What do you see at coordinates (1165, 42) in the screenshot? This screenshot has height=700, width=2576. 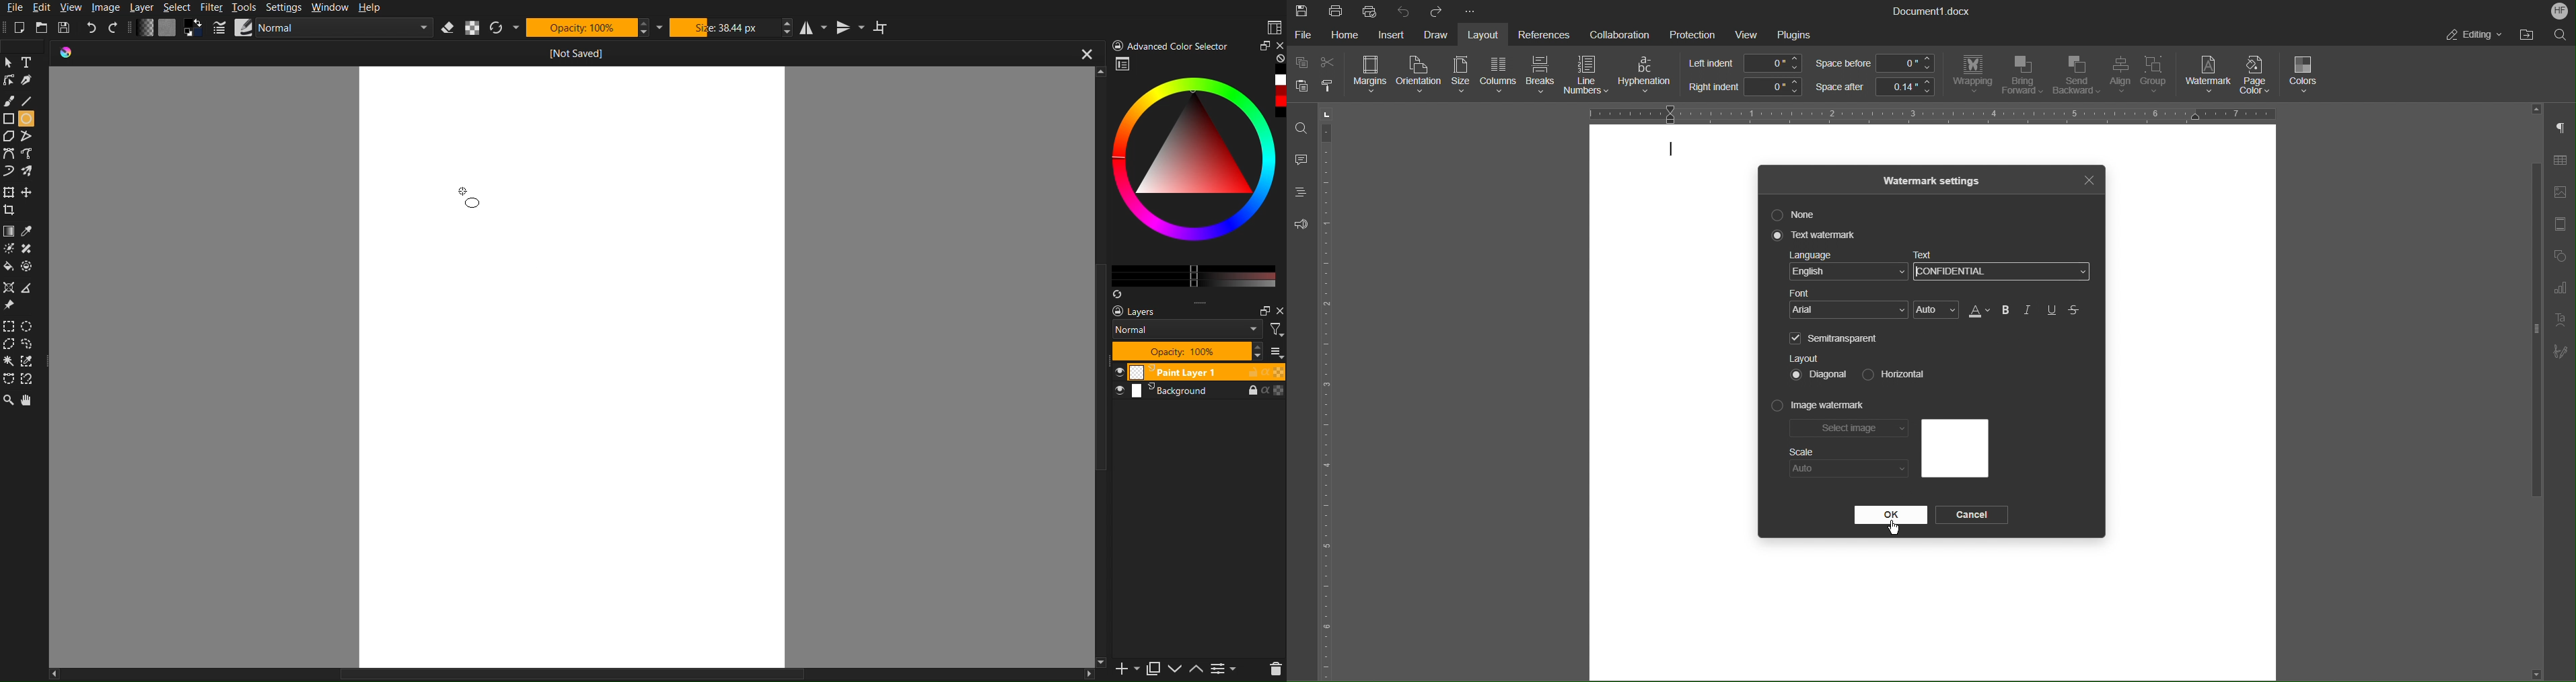 I see `) Advanced Color Selector` at bounding box center [1165, 42].